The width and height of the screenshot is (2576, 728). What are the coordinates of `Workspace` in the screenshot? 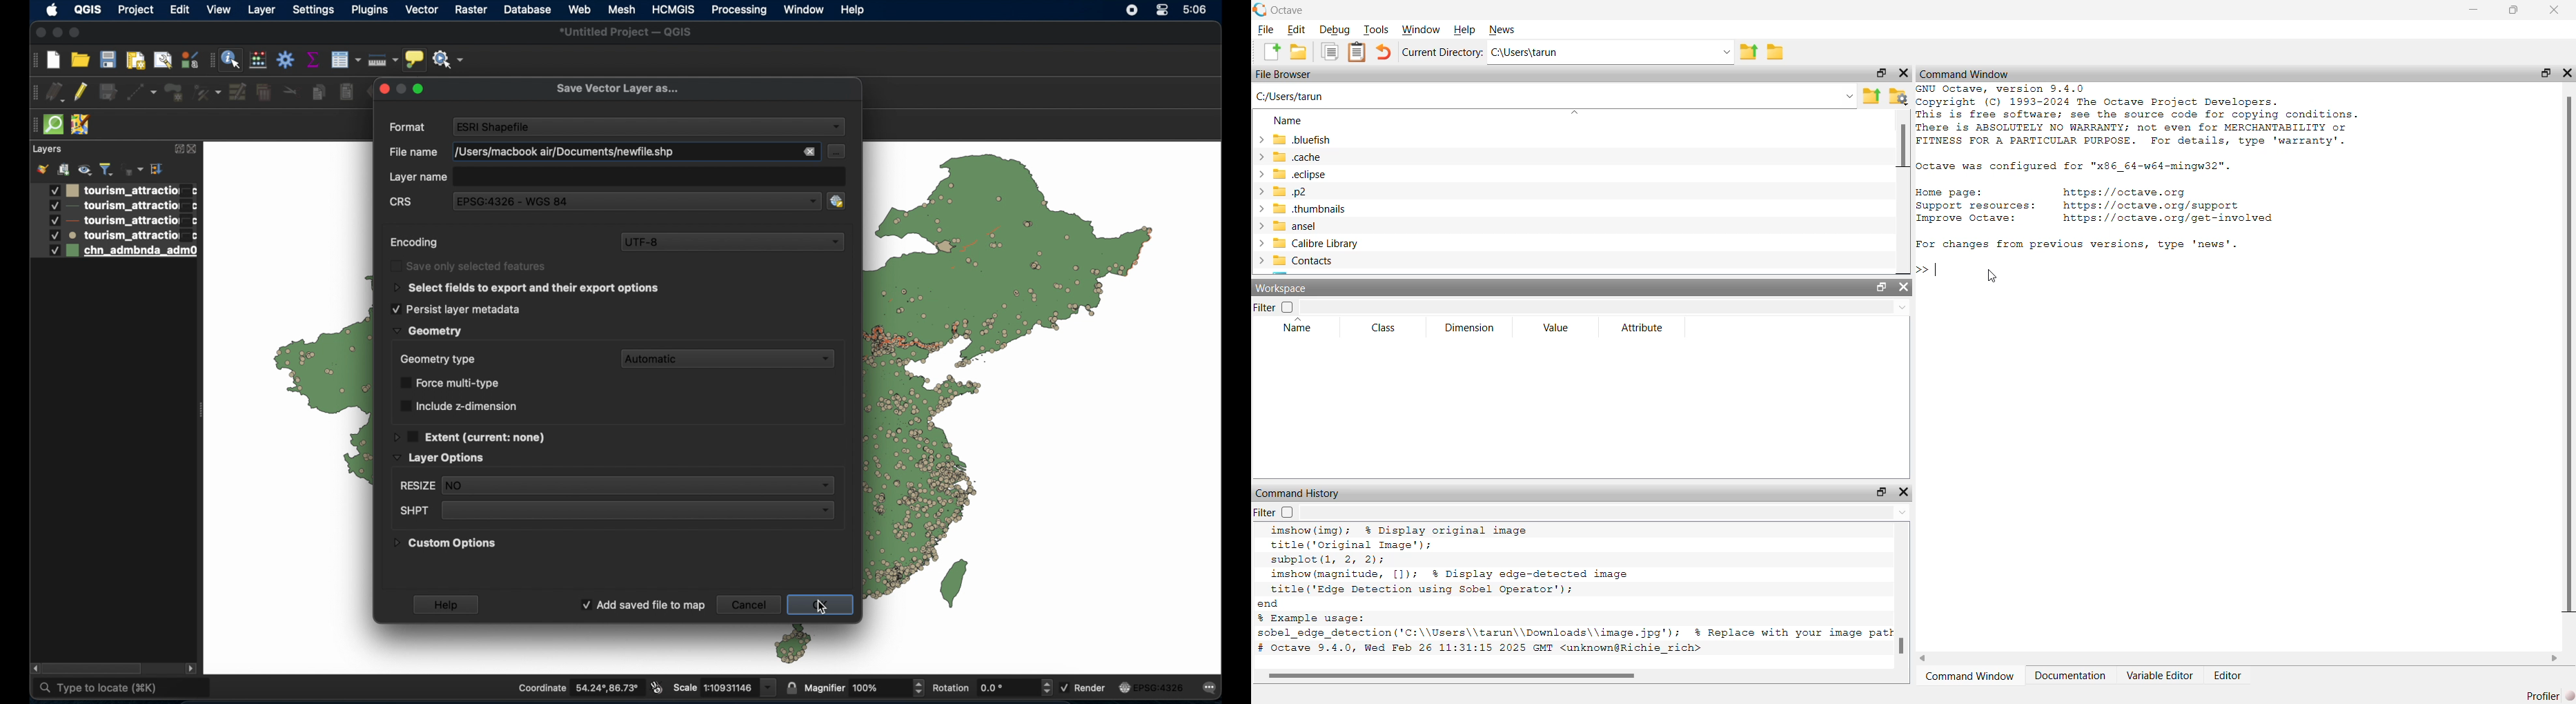 It's located at (1282, 287).